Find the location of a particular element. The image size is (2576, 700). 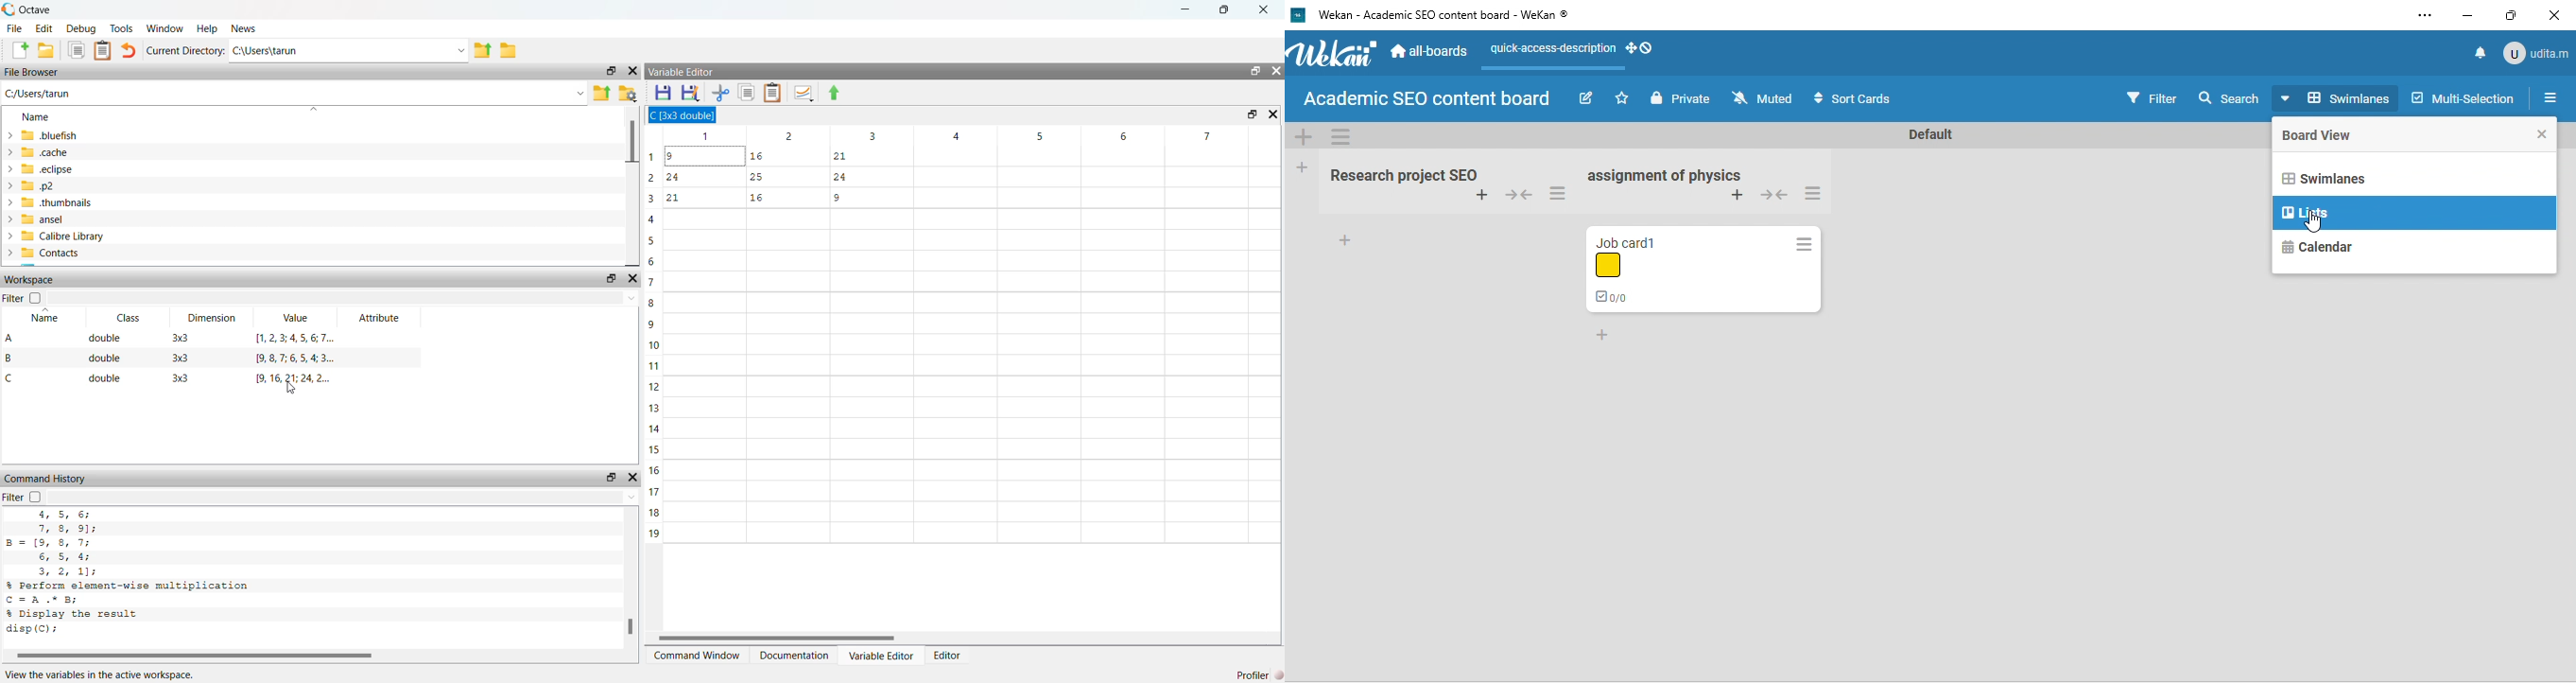

Scroll is located at coordinates (318, 657).